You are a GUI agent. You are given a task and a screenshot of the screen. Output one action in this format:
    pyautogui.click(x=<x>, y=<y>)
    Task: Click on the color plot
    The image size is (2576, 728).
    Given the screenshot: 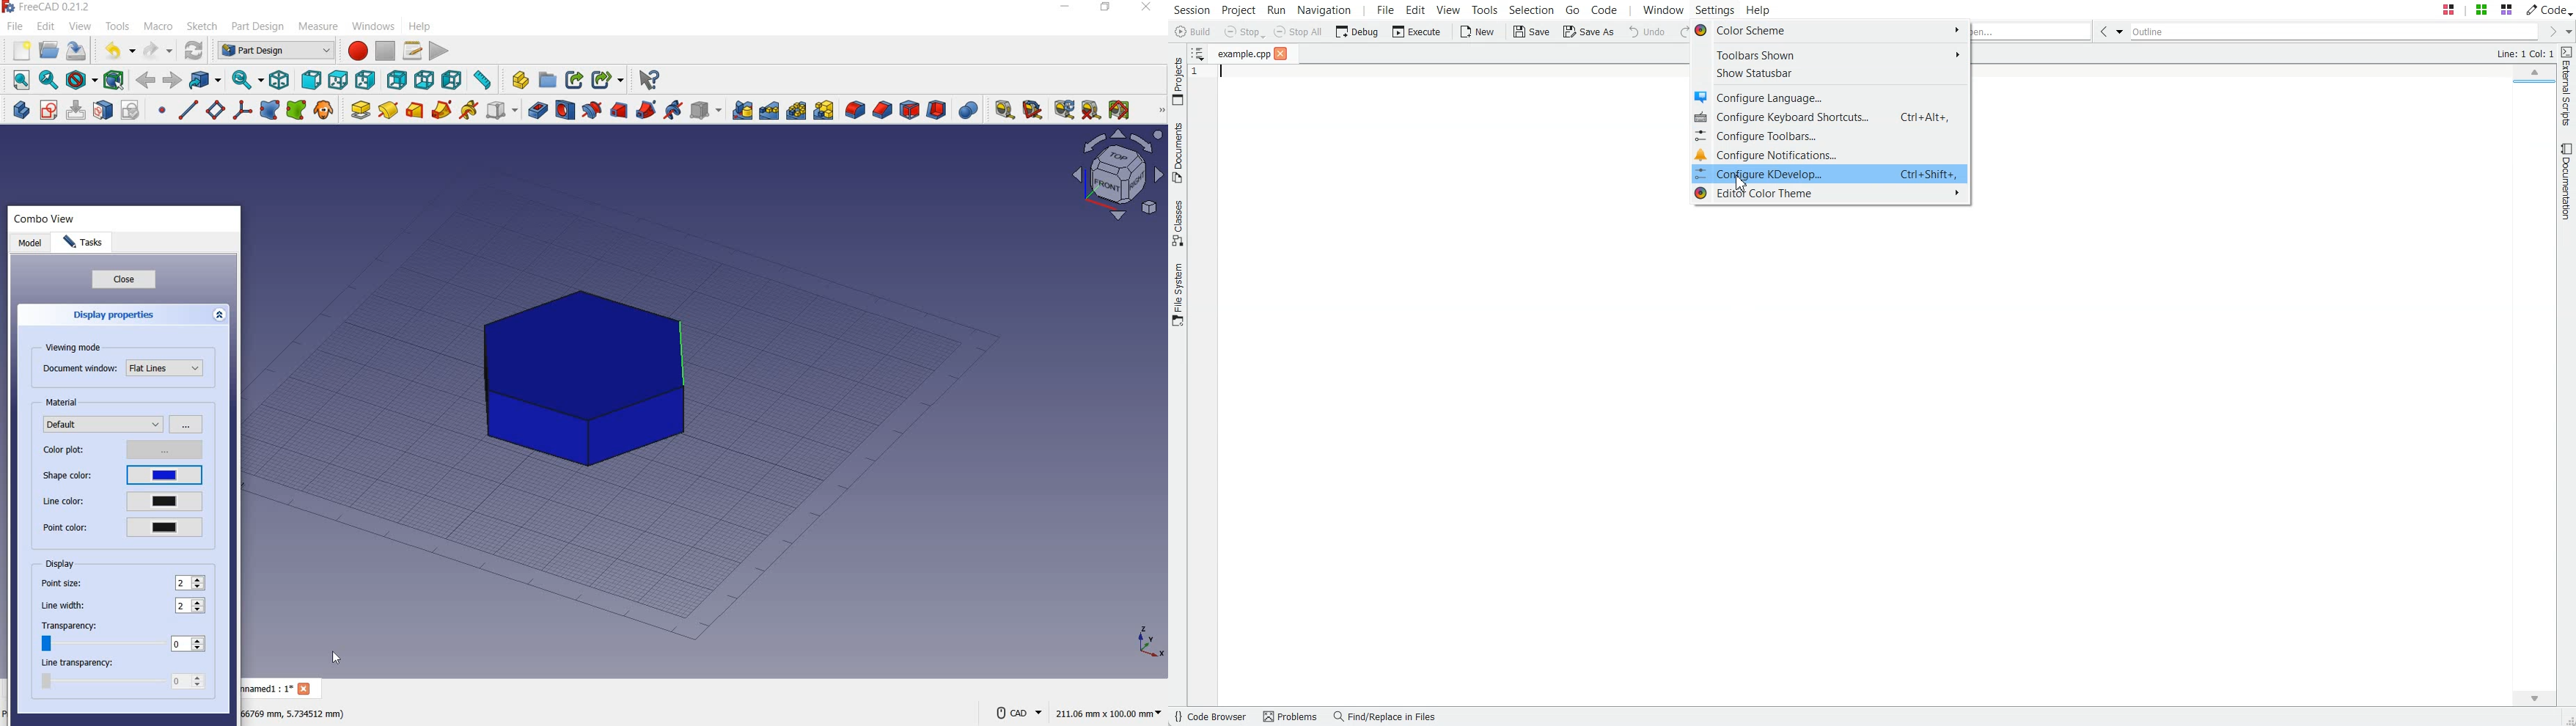 What is the action you would take?
    pyautogui.click(x=73, y=449)
    